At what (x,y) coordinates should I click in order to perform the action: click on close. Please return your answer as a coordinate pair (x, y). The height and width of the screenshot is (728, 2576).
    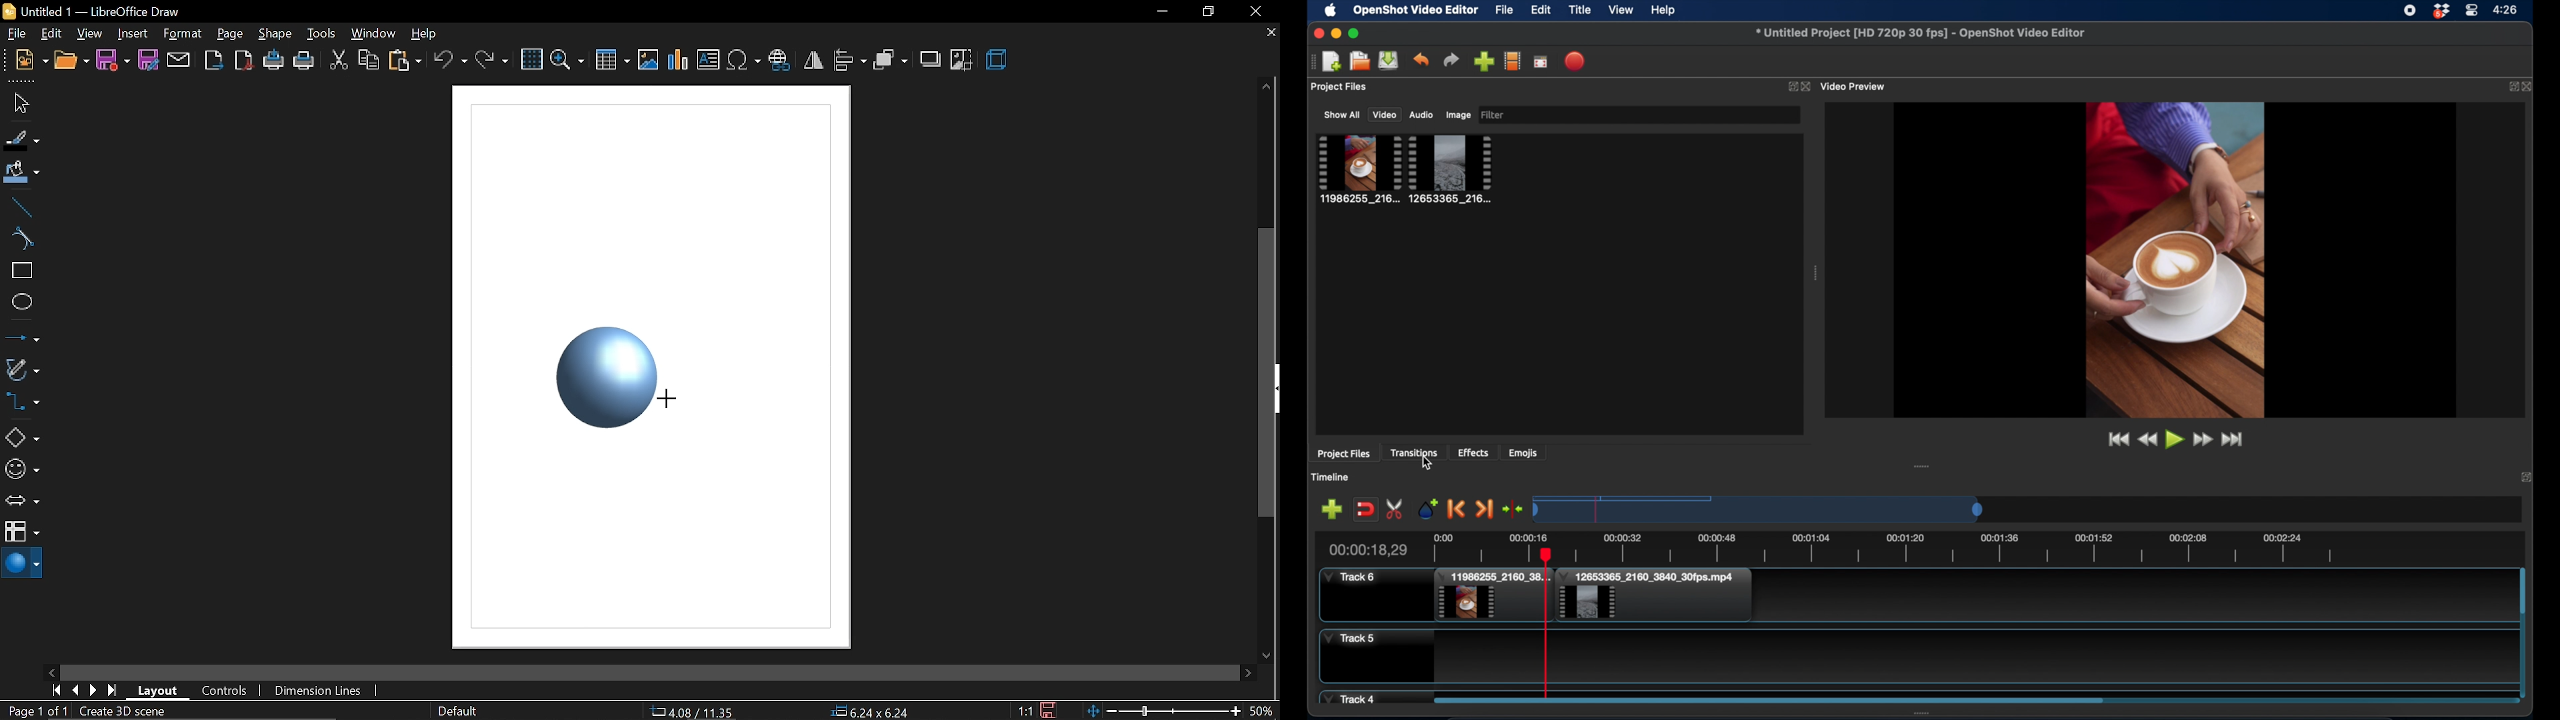
    Looking at the image, I should click on (1253, 11).